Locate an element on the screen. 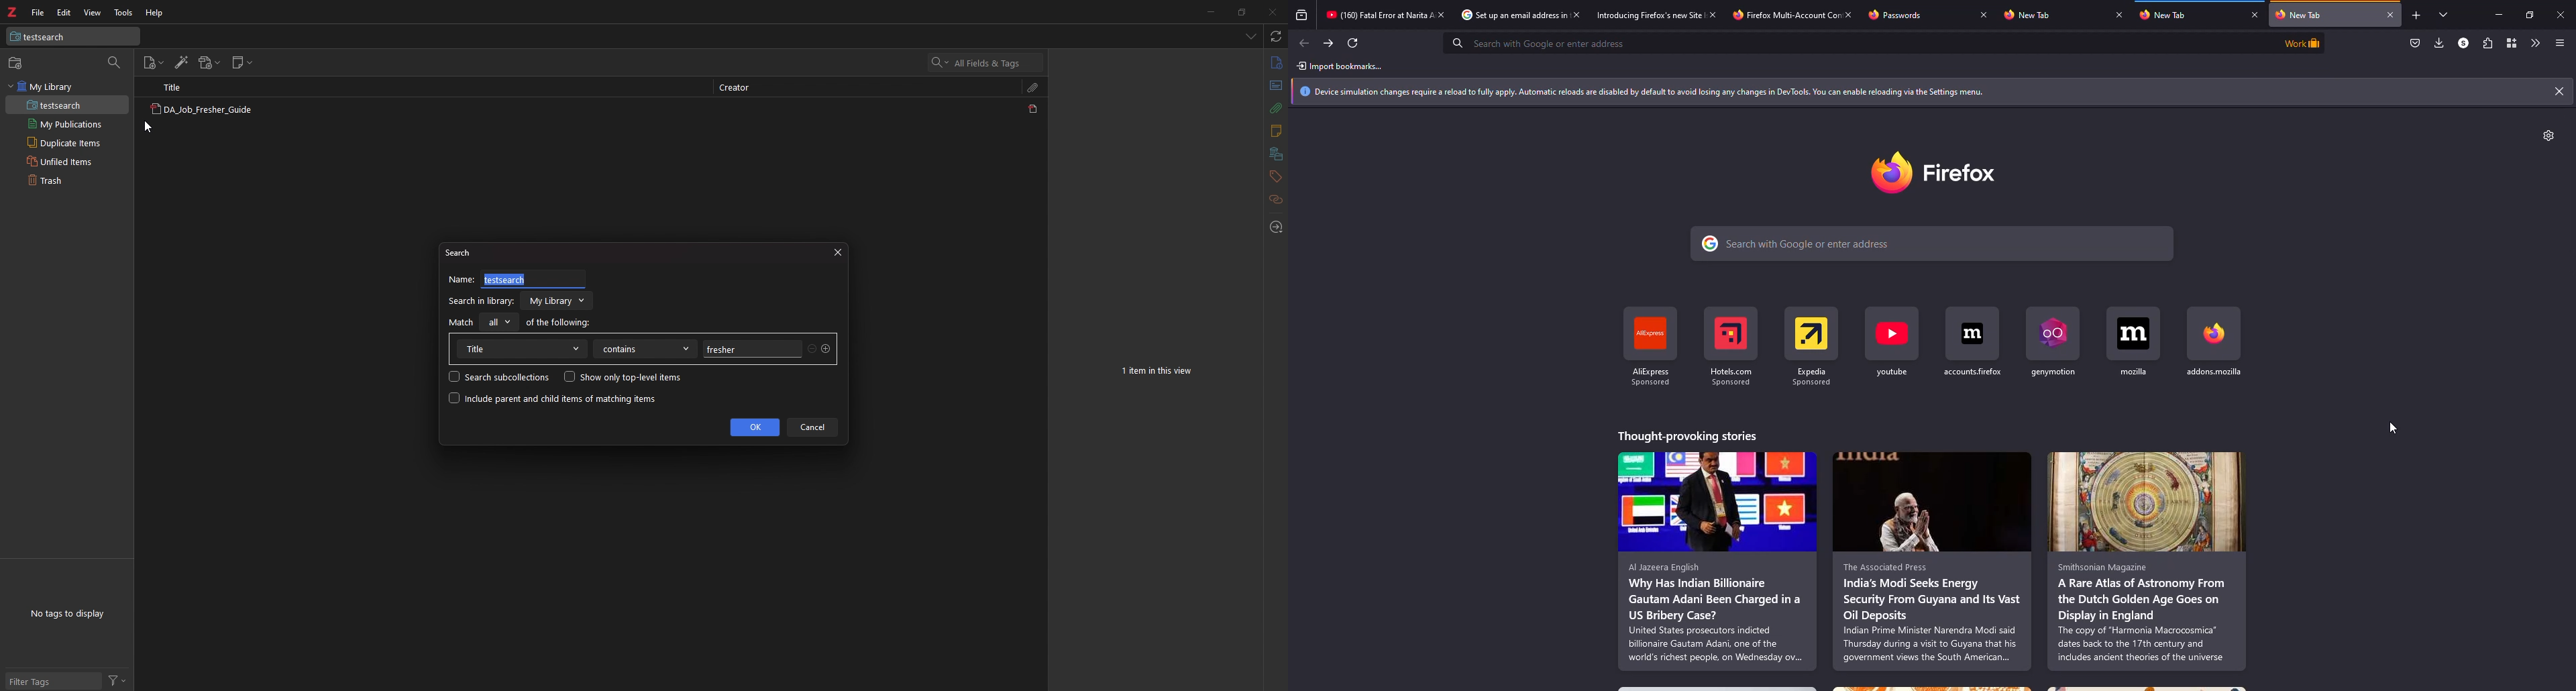 The width and height of the screenshot is (2576, 700). tab is located at coordinates (1646, 16).